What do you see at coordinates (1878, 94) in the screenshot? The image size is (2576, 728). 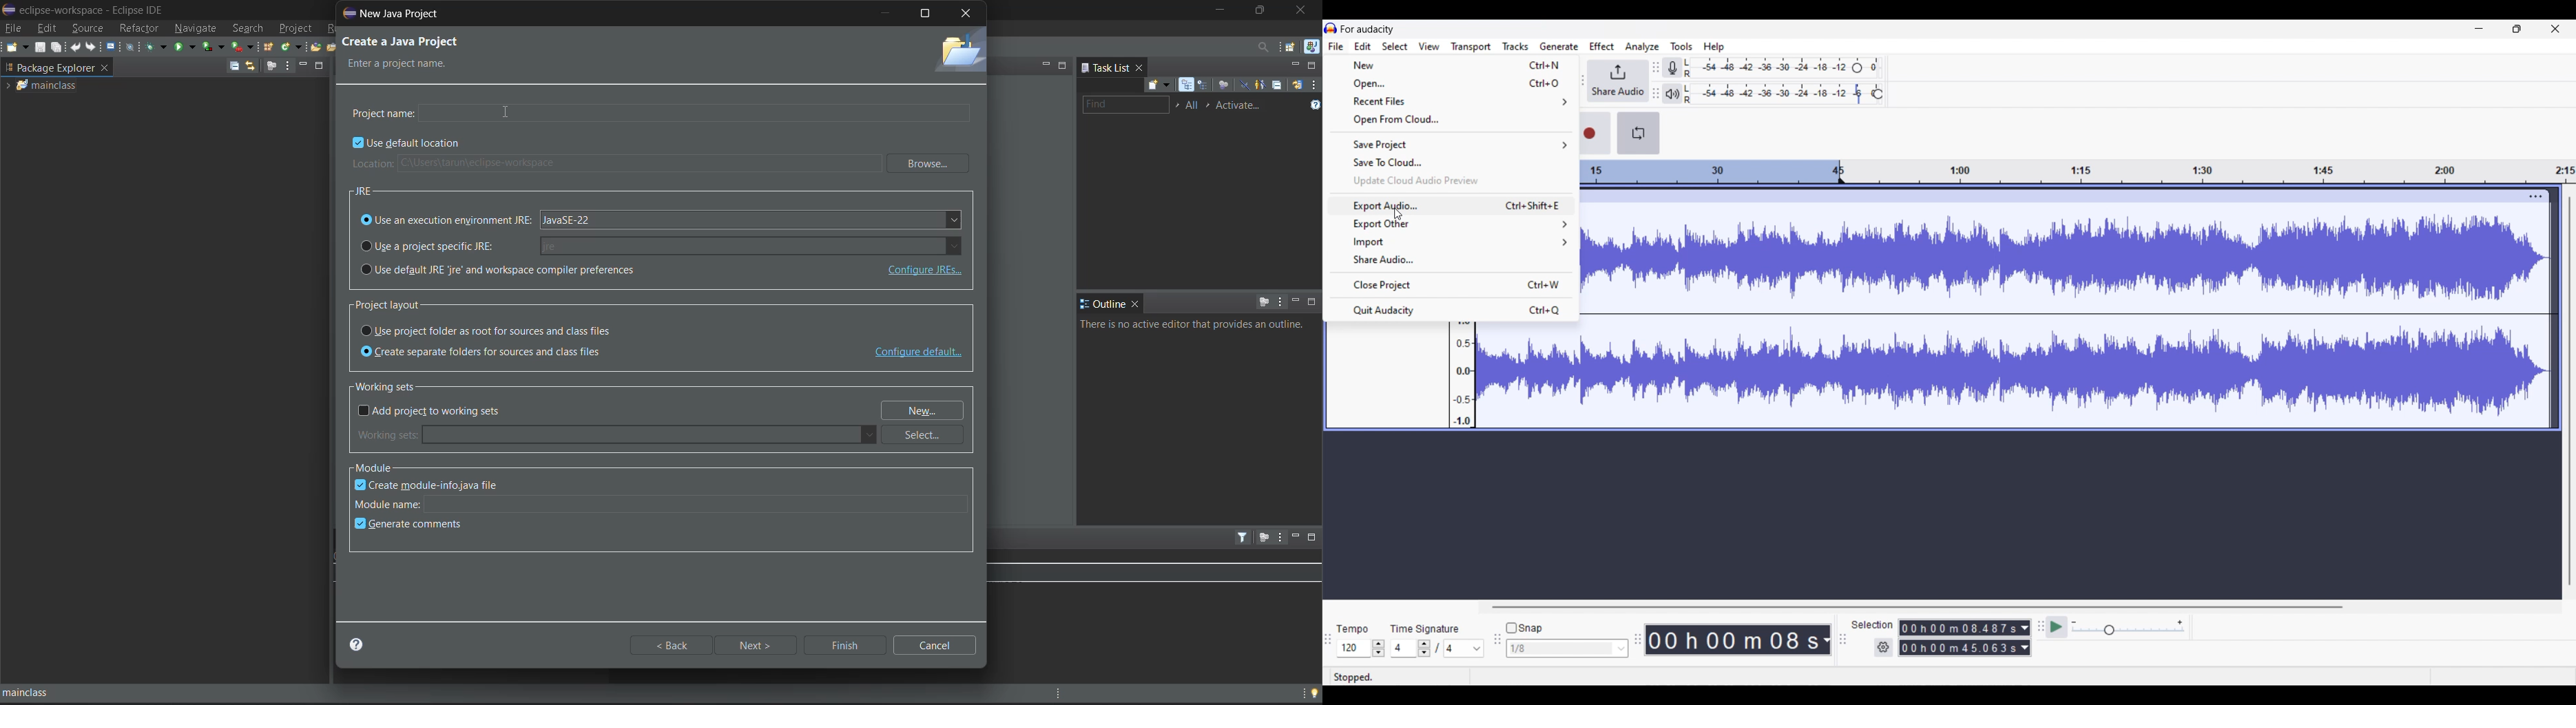 I see `Header to change playback speed` at bounding box center [1878, 94].